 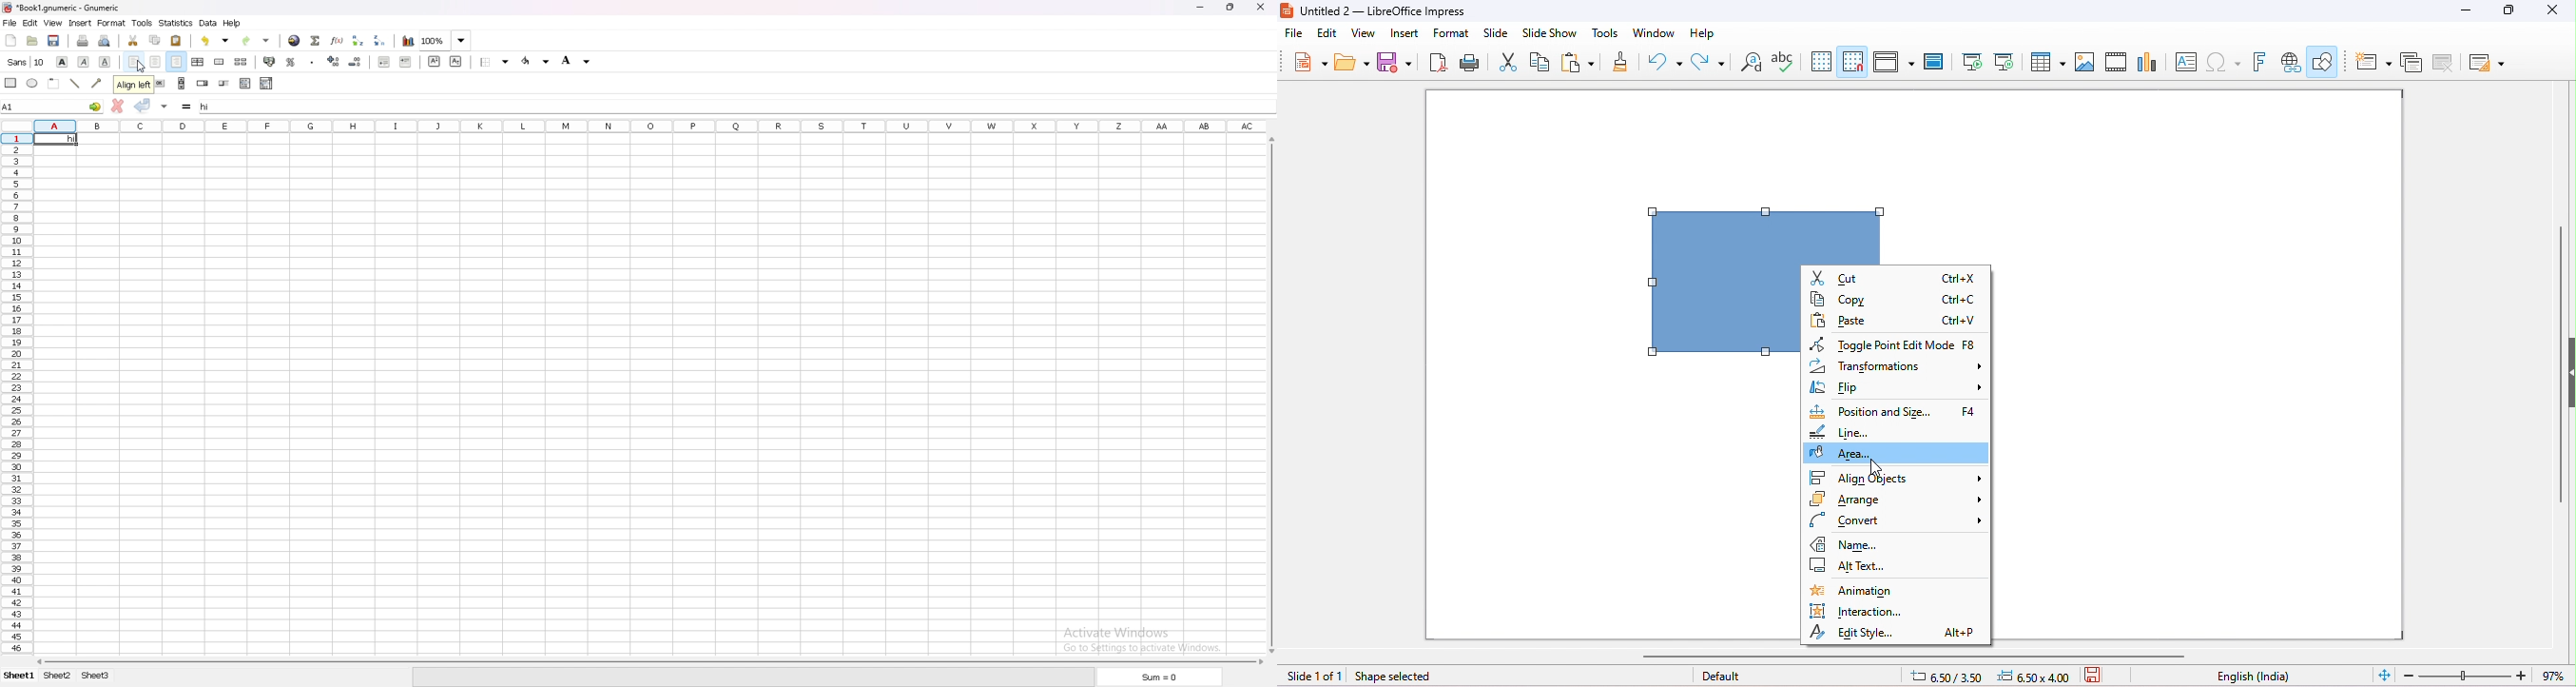 I want to click on ellipse, so click(x=33, y=83).